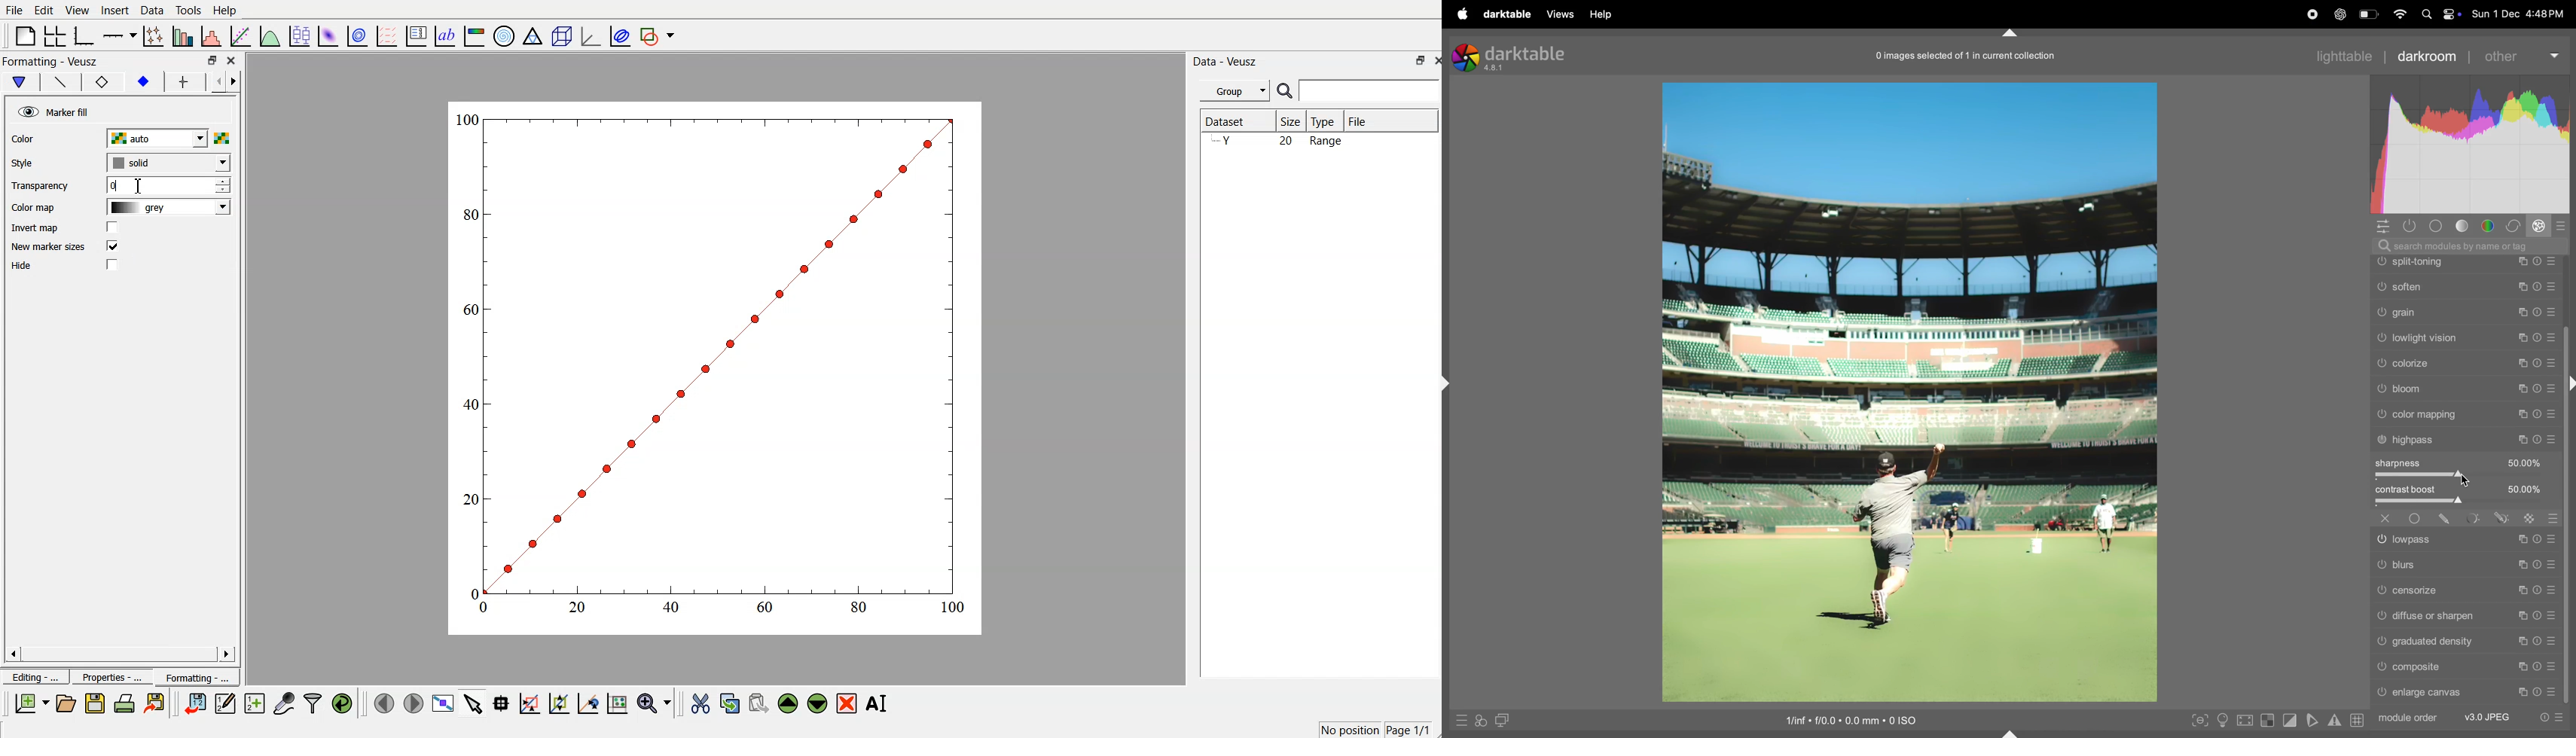 The height and width of the screenshot is (756, 2576). I want to click on Close, so click(1433, 59).